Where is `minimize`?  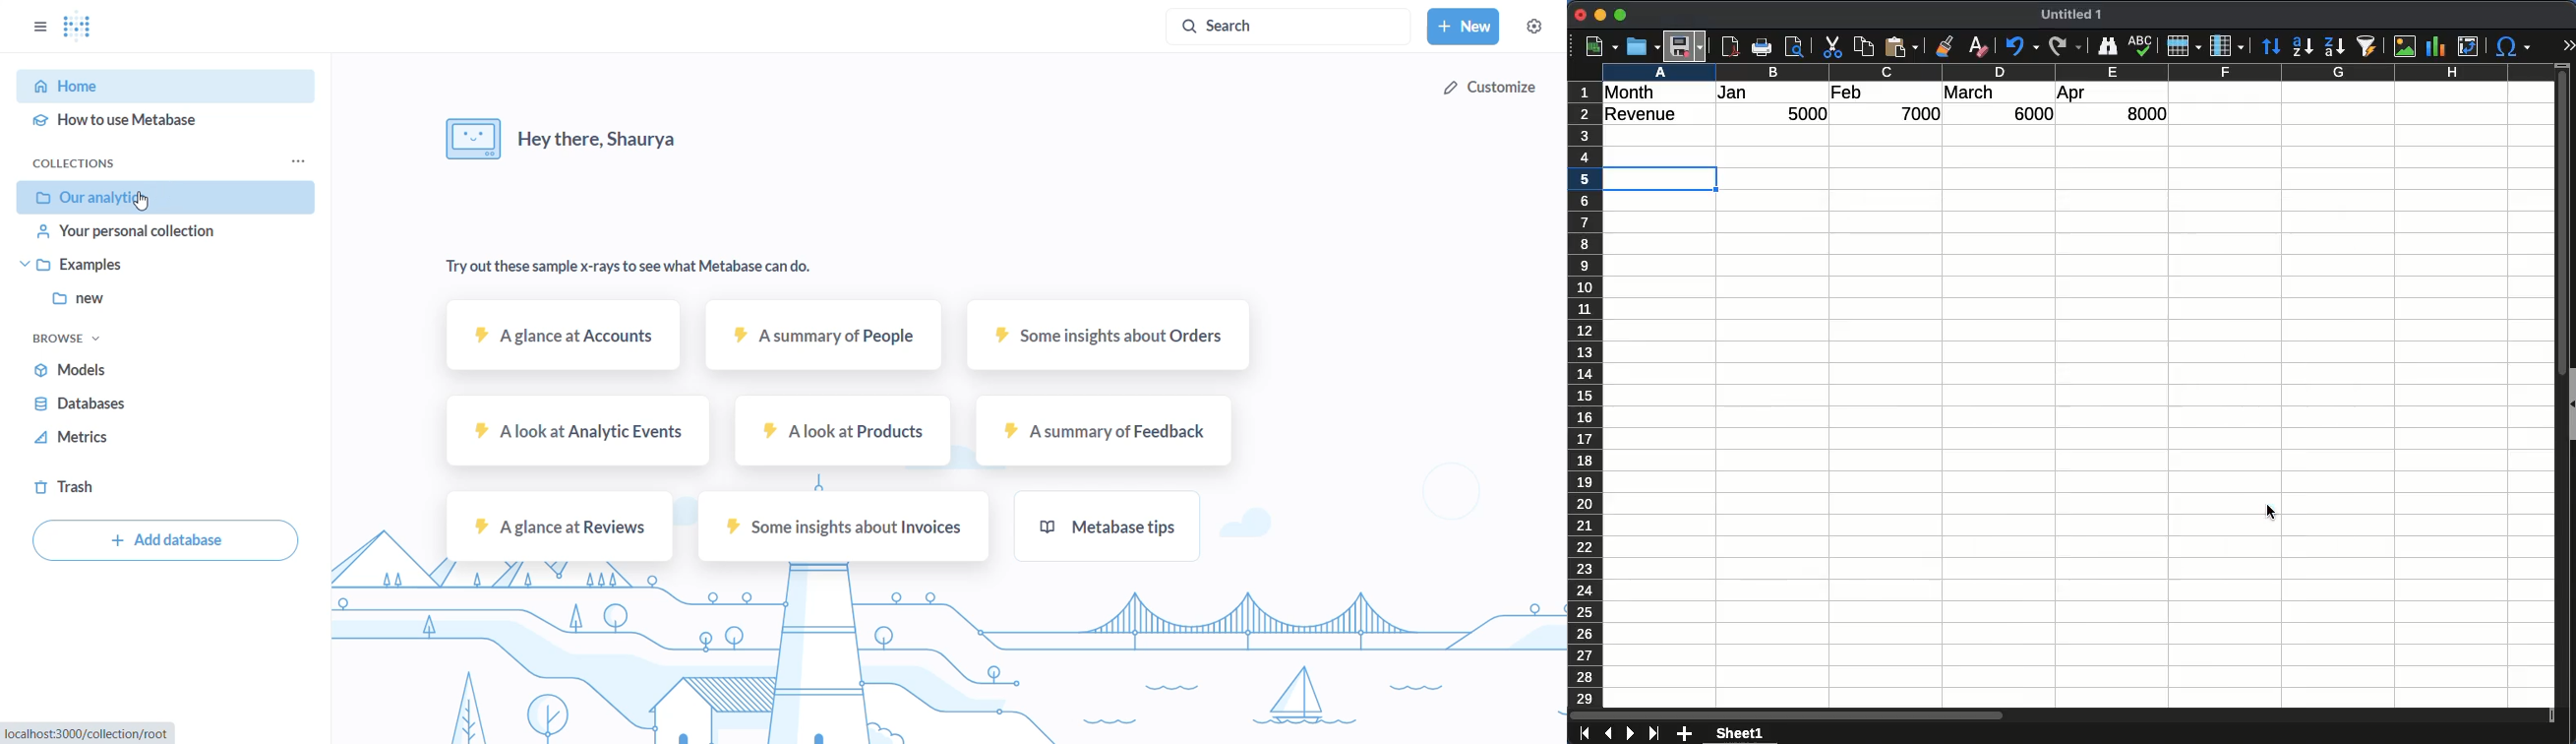
minimize is located at coordinates (1601, 15).